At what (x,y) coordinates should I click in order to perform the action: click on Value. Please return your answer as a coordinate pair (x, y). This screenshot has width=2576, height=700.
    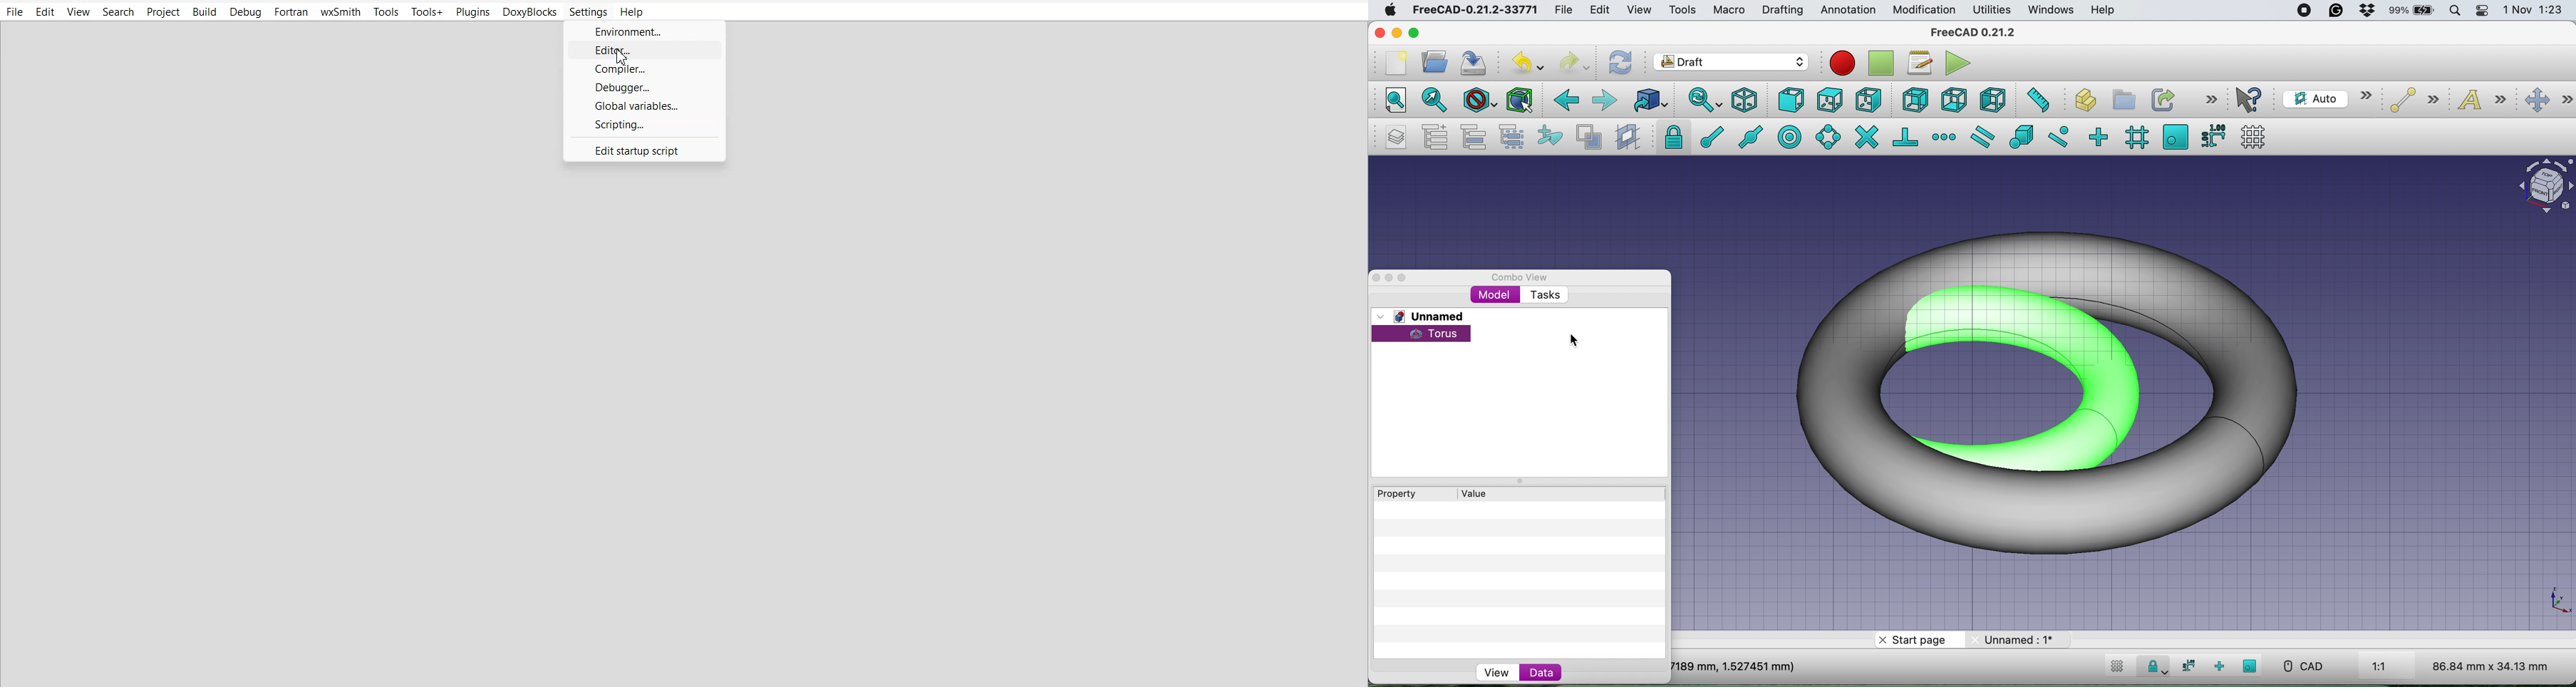
    Looking at the image, I should click on (1487, 492).